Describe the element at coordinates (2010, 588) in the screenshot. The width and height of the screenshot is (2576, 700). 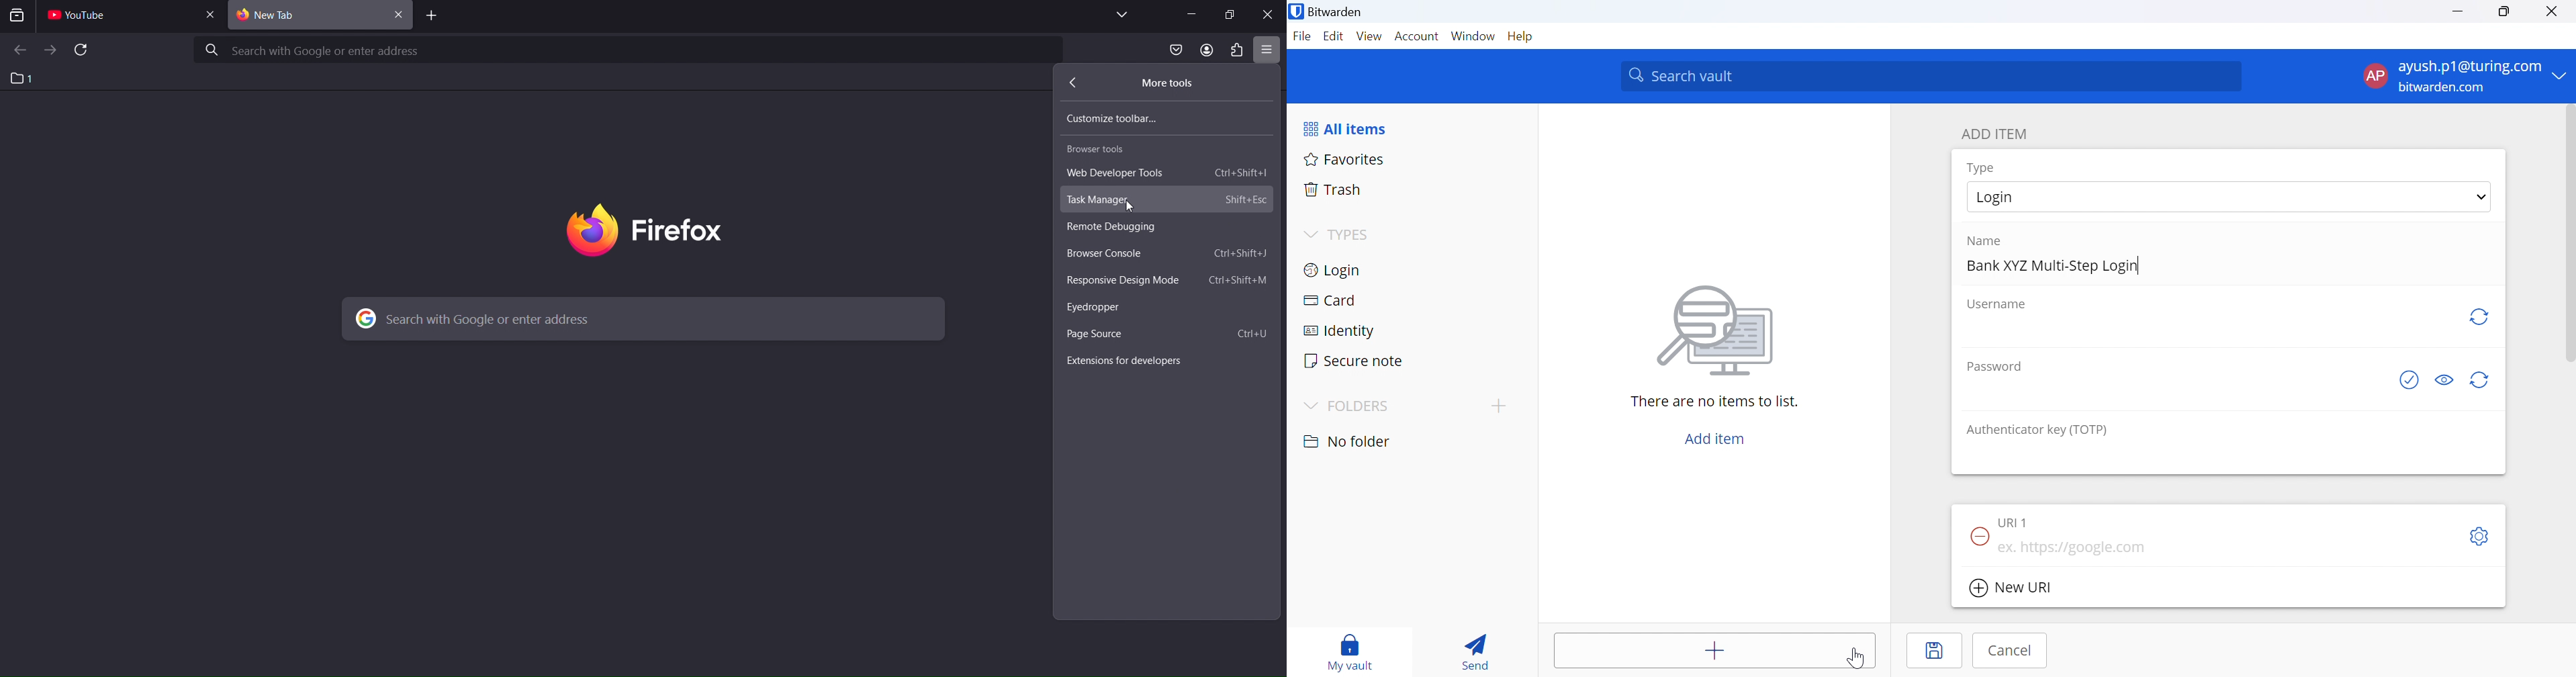
I see `New URI` at that location.